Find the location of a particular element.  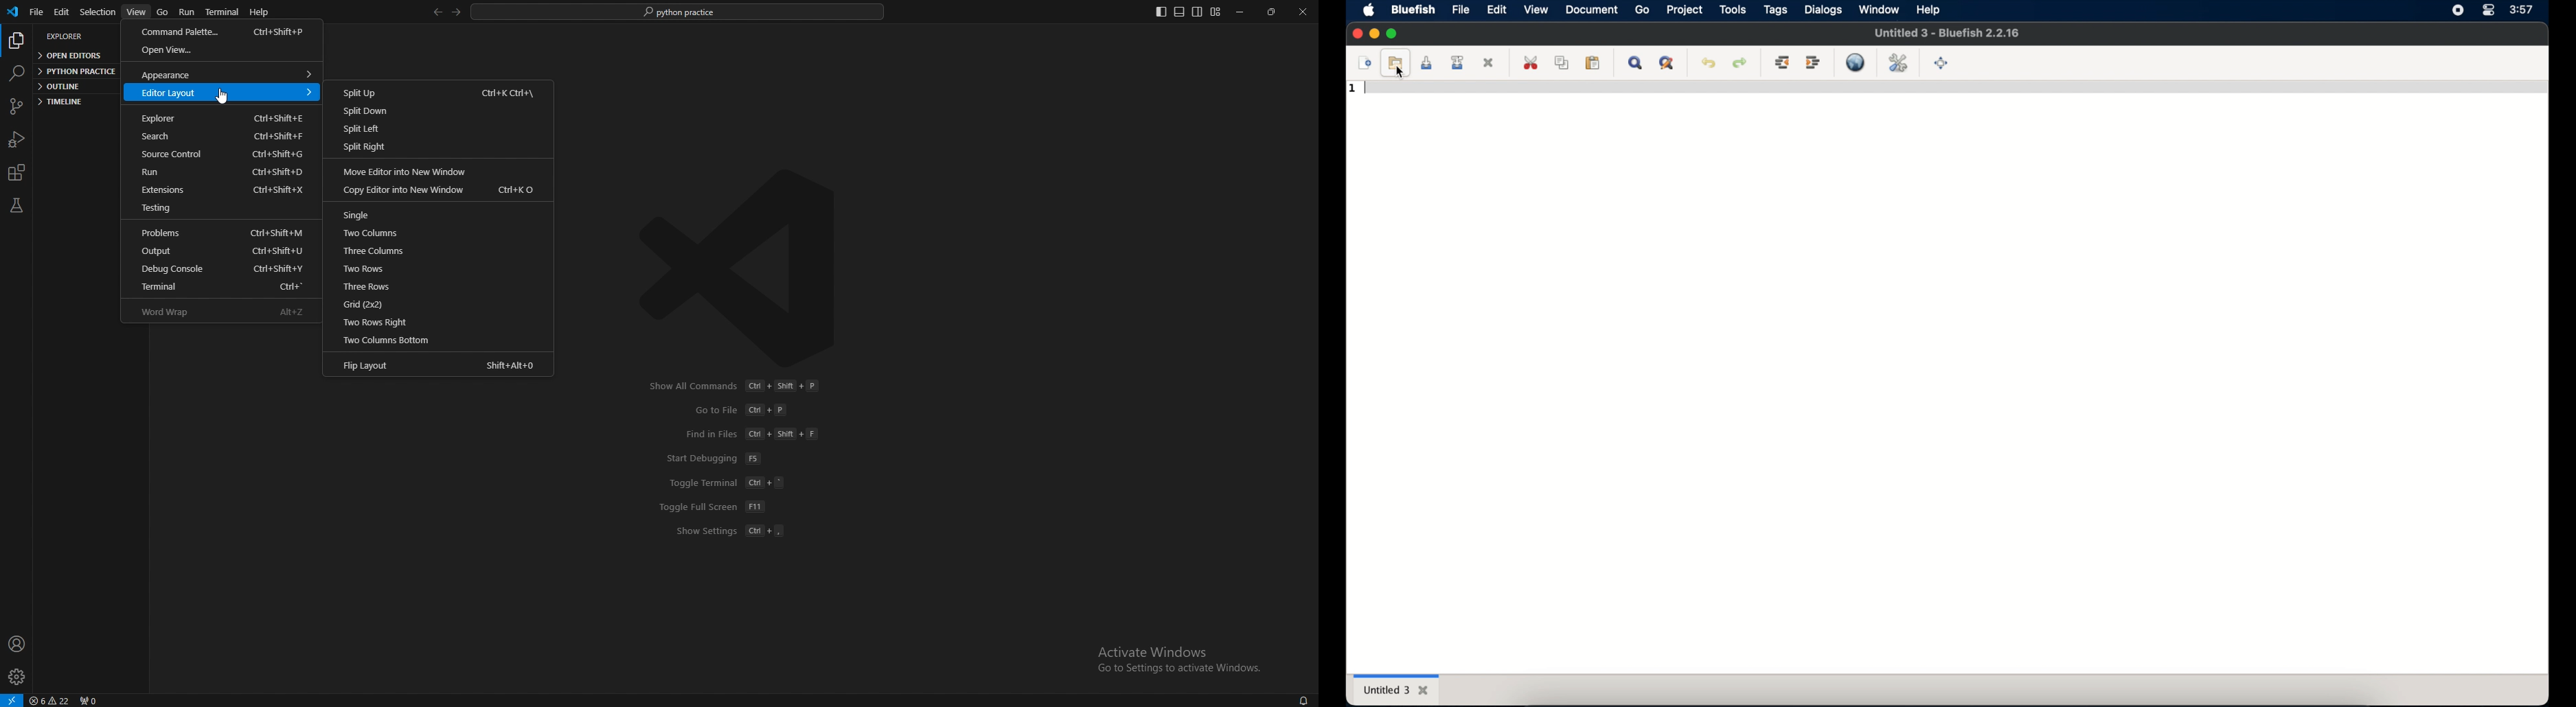

debug console ctrl+shift+y is located at coordinates (219, 269).